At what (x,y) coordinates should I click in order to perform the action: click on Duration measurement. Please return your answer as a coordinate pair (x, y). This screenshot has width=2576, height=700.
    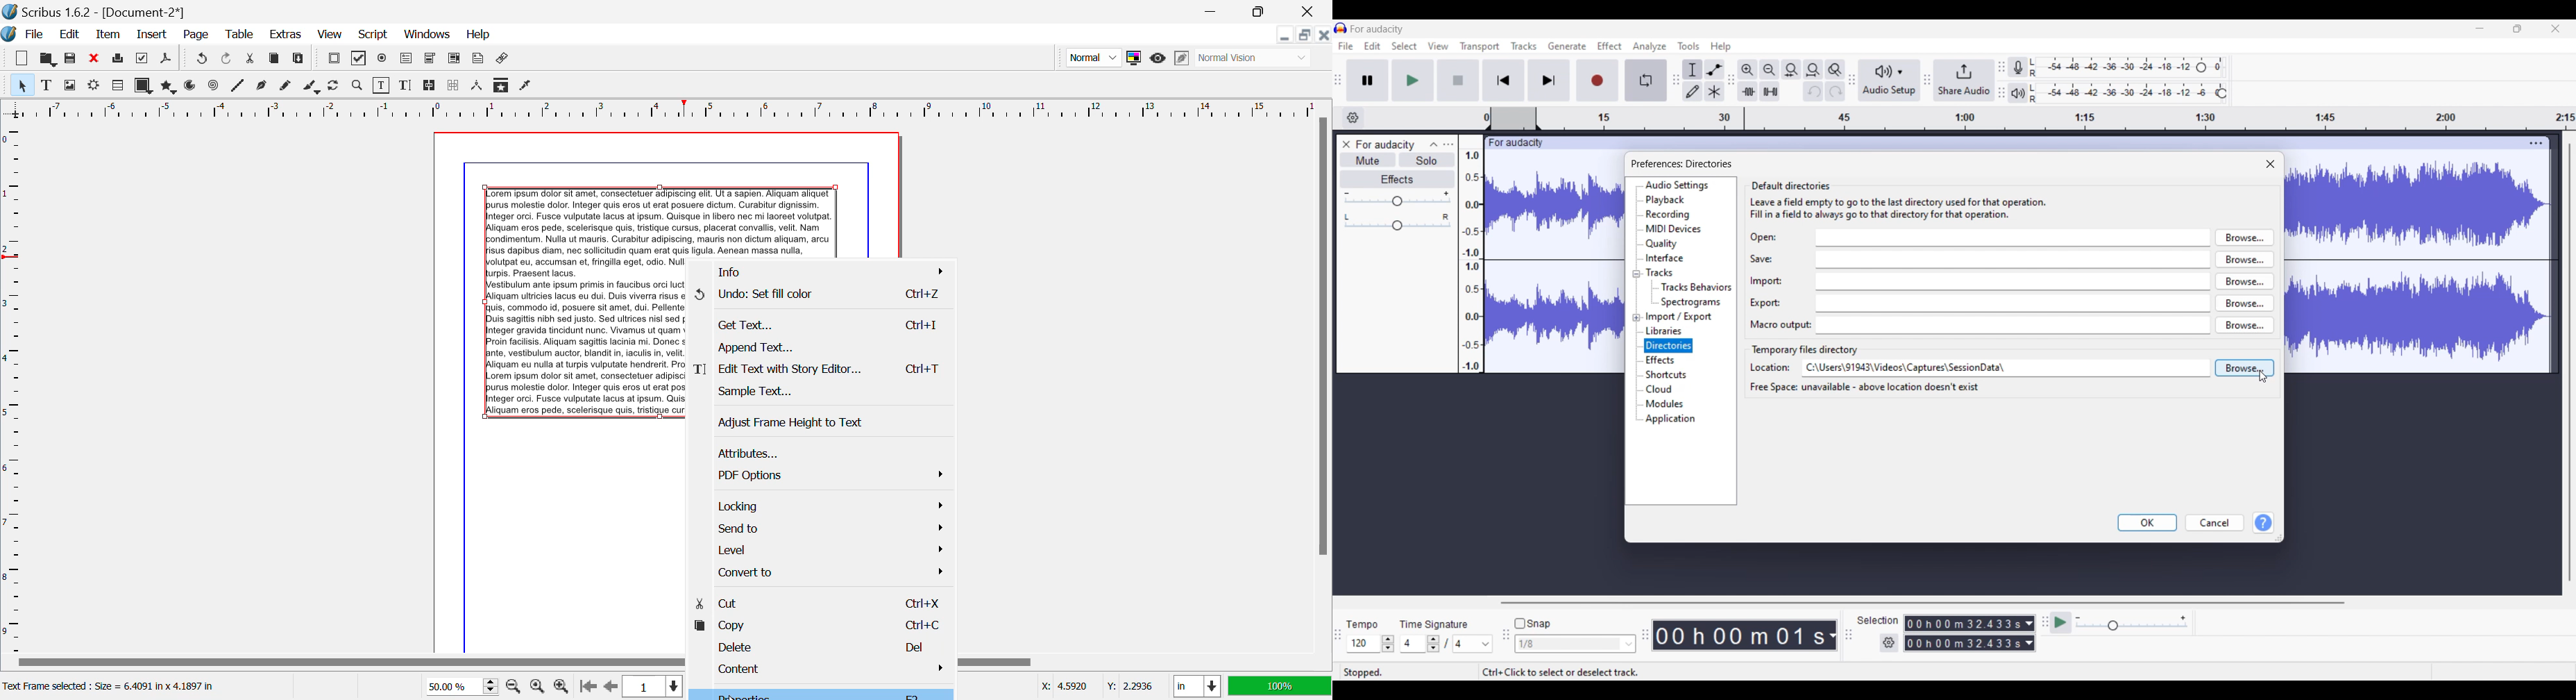
    Looking at the image, I should click on (2029, 634).